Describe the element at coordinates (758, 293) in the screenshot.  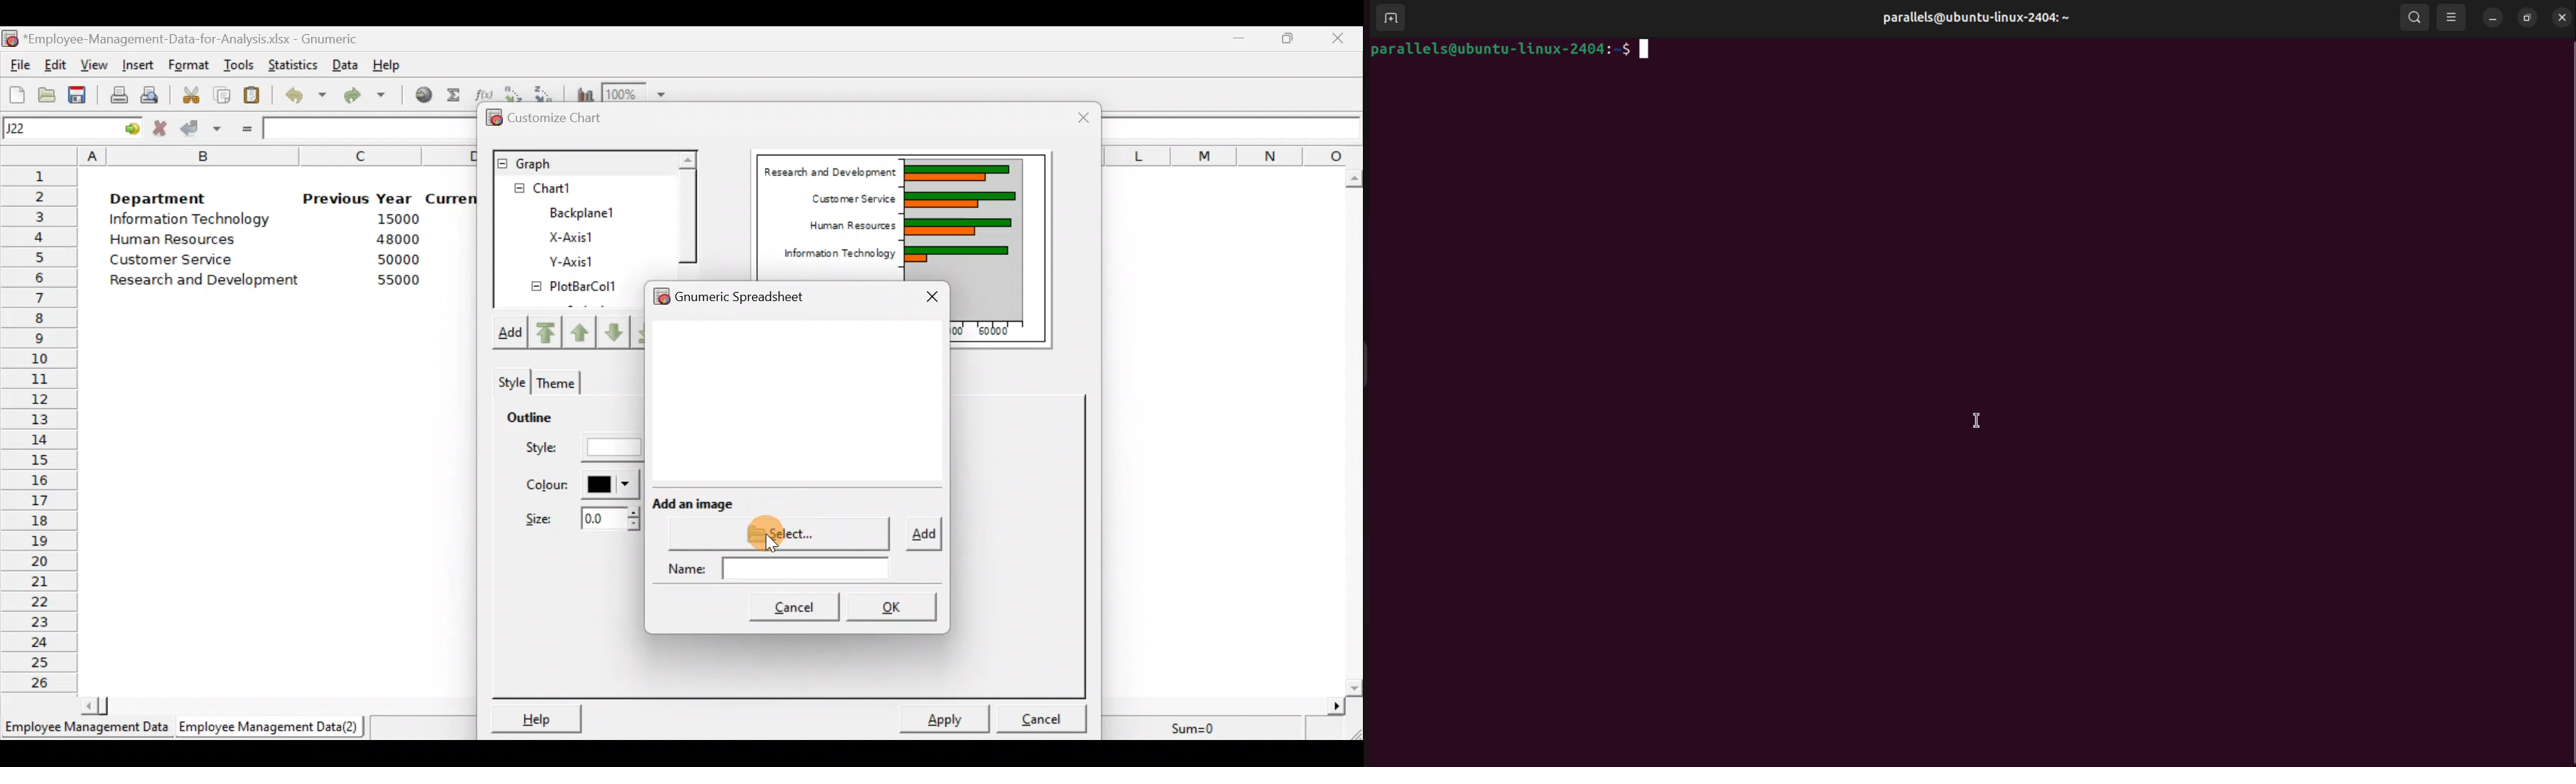
I see `Gnumeric spreadsheet` at that location.